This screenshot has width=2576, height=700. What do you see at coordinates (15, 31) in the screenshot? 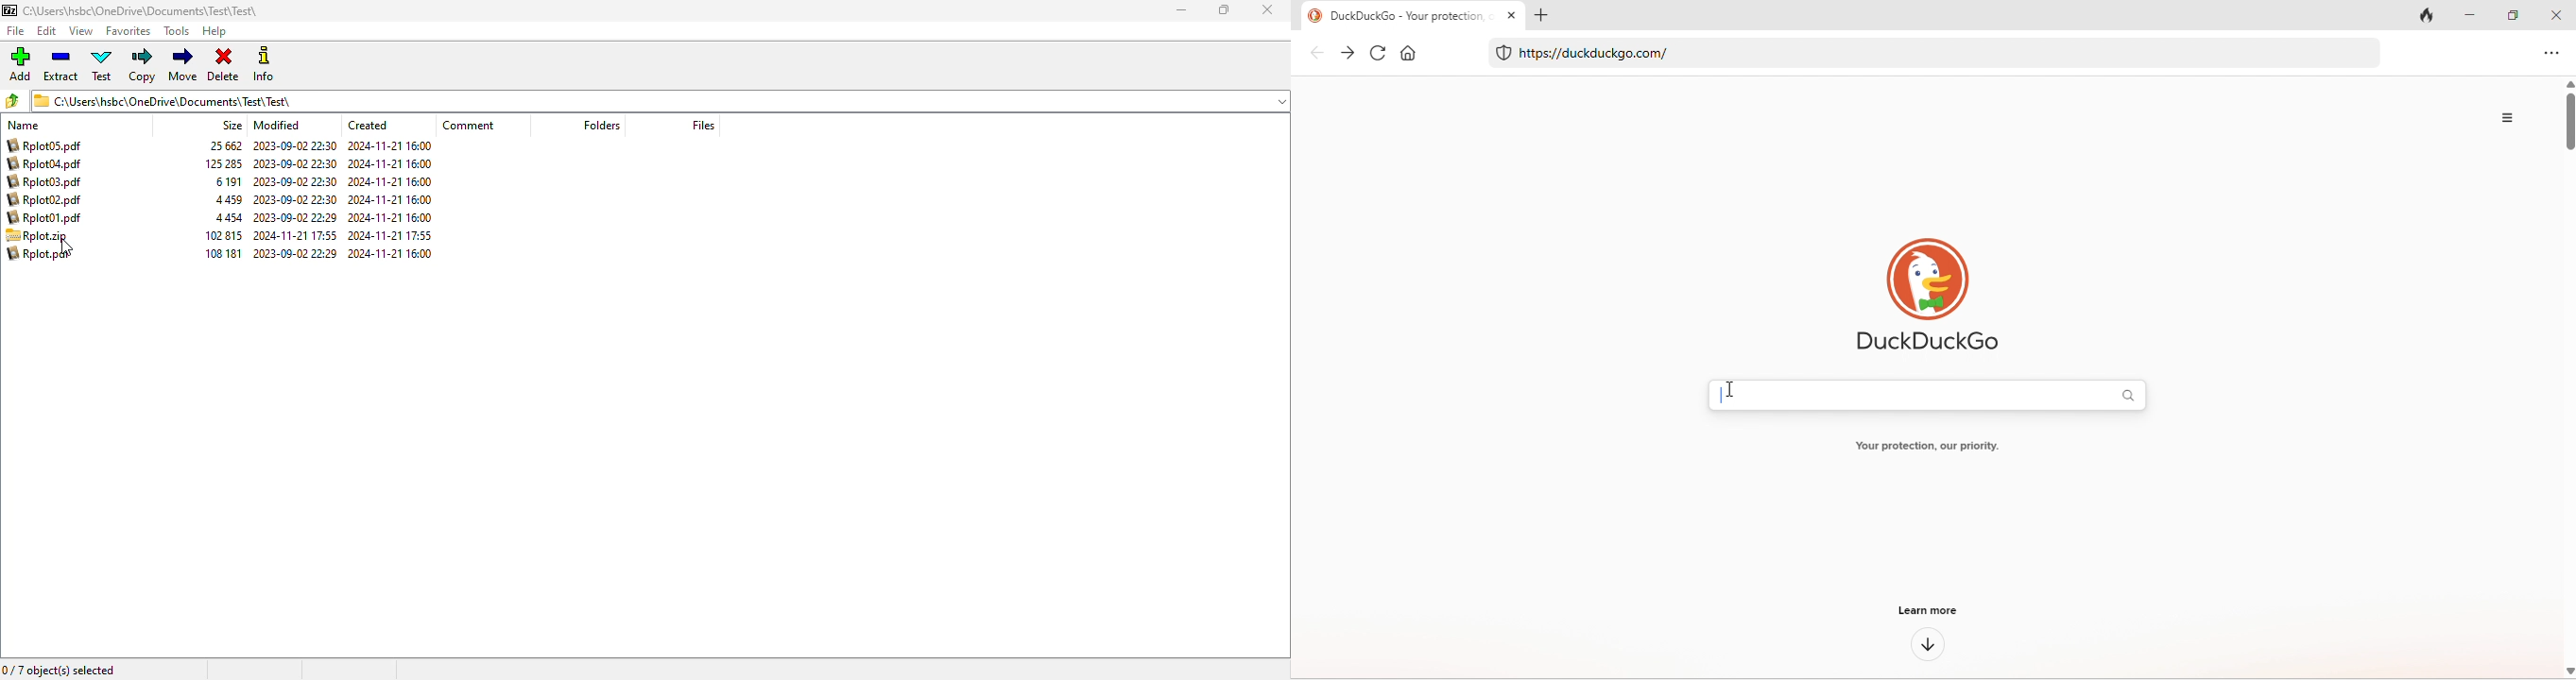
I see `file` at bounding box center [15, 31].